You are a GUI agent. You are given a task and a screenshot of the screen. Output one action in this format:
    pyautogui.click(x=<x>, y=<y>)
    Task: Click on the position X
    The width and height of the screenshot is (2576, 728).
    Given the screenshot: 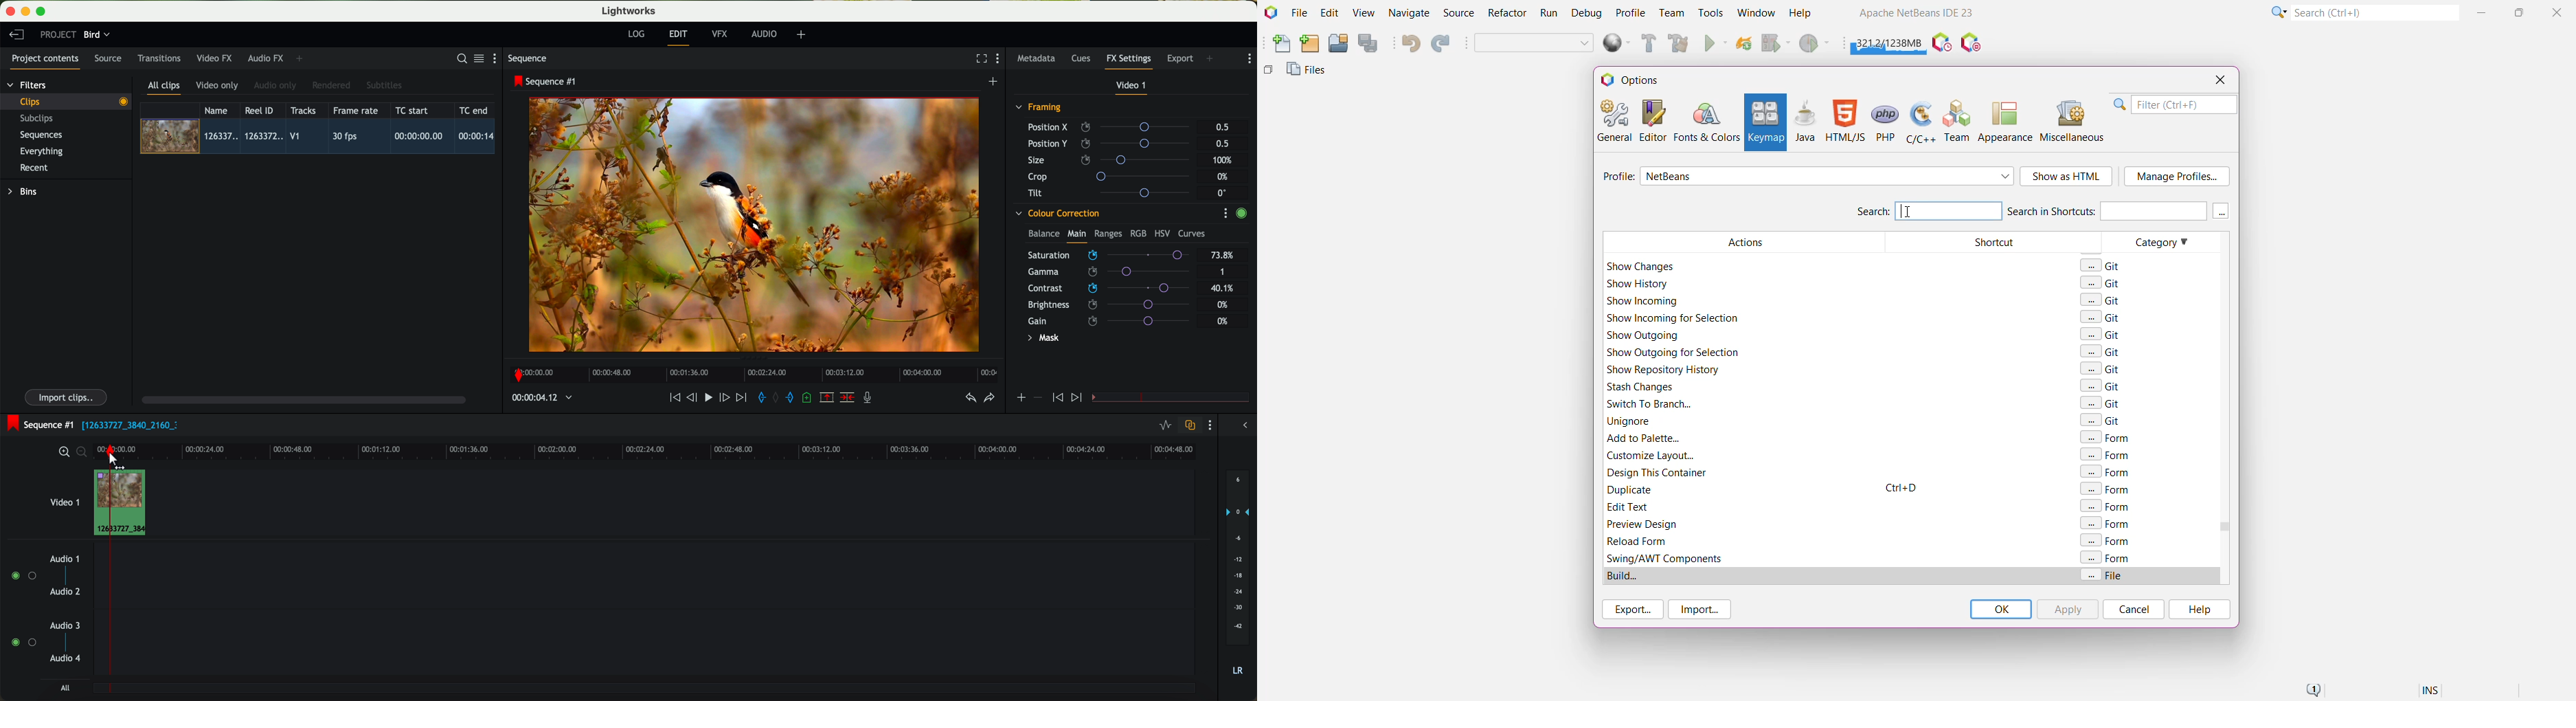 What is the action you would take?
    pyautogui.click(x=1113, y=127)
    